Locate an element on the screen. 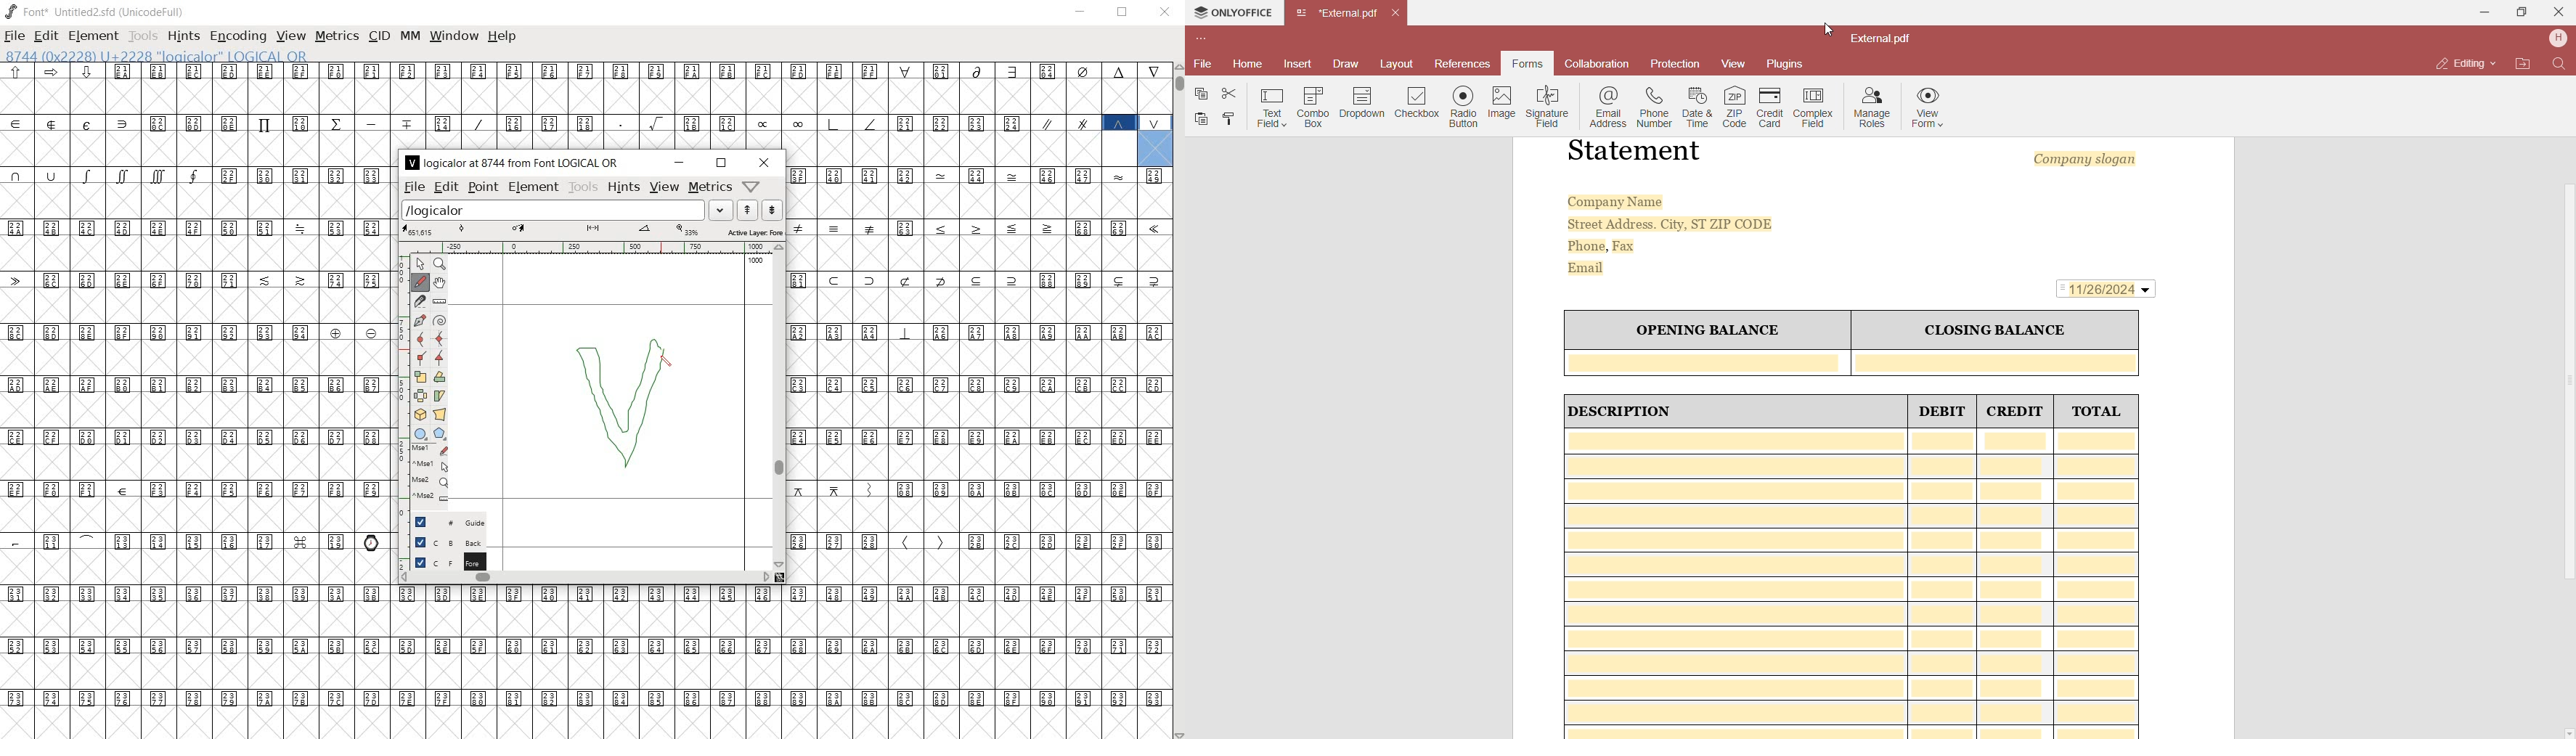 The image size is (2576, 756). add a curve point always either horizontal or vertical is located at coordinates (418, 338).